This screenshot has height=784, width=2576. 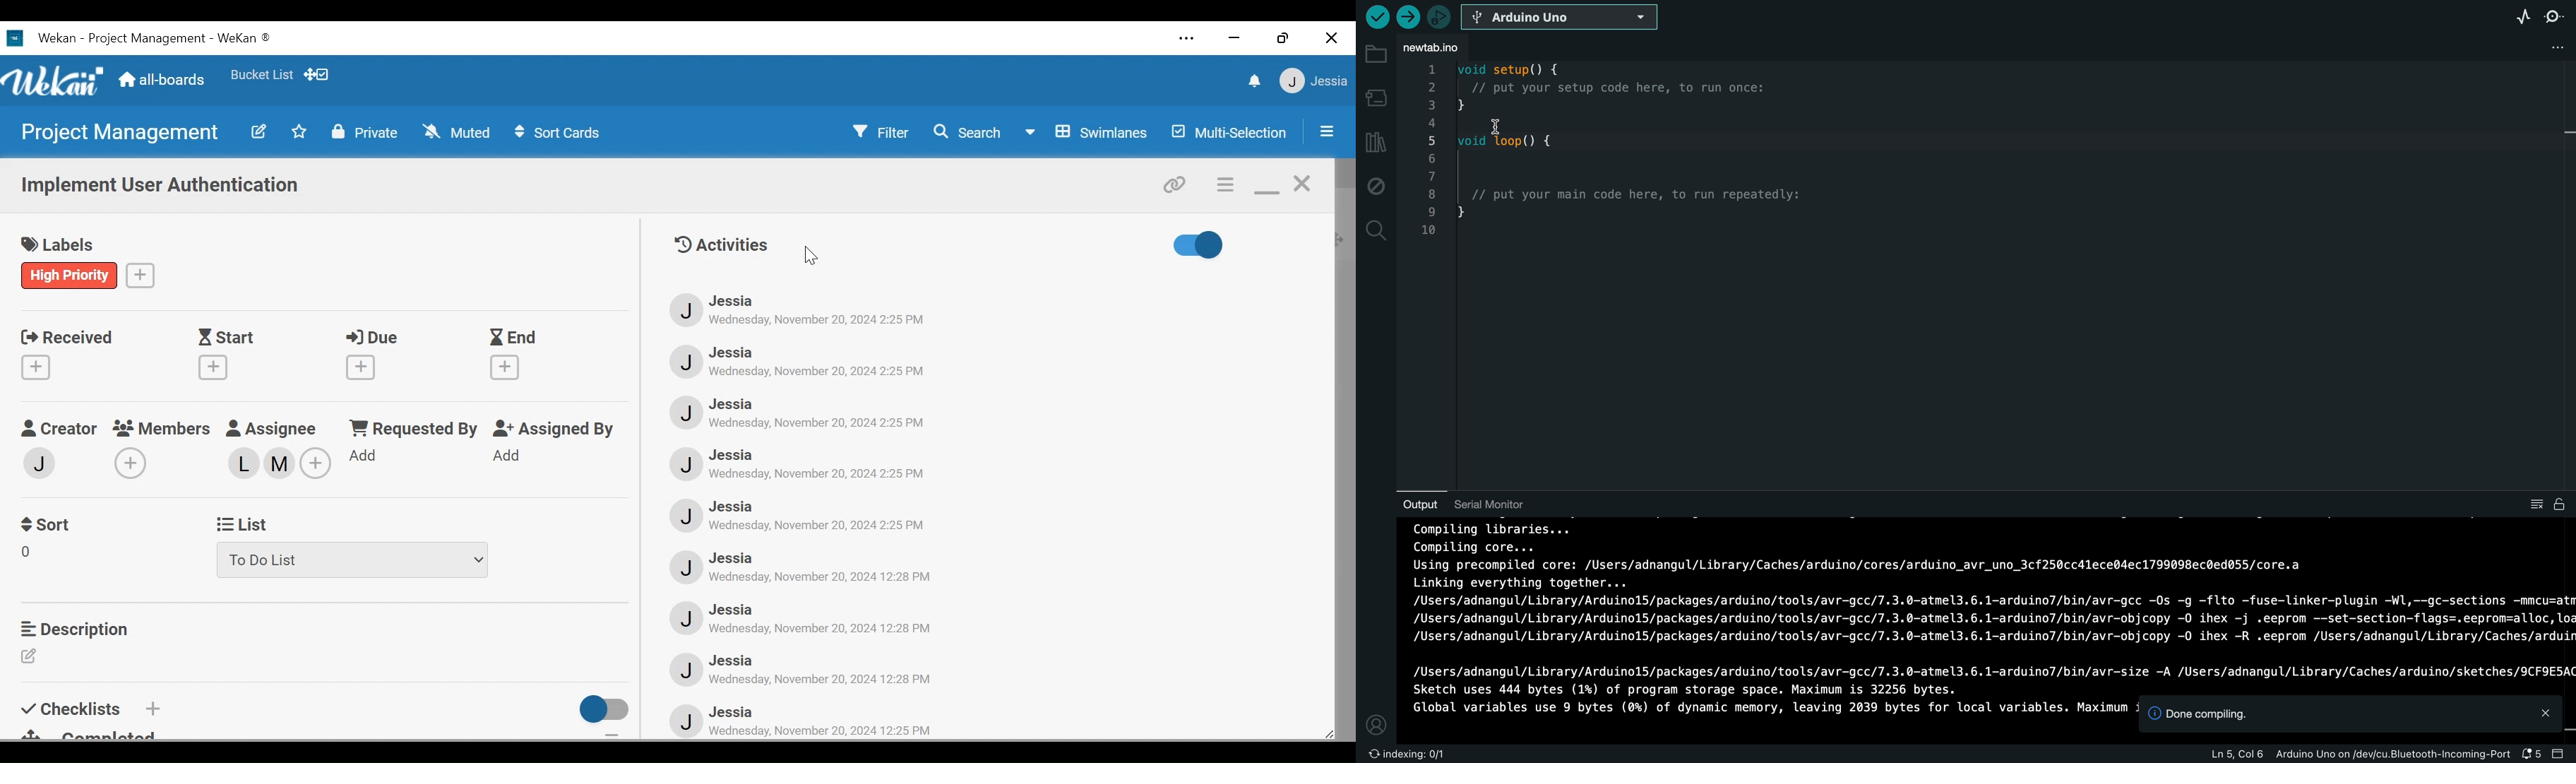 I want to click on restore, so click(x=1284, y=37).